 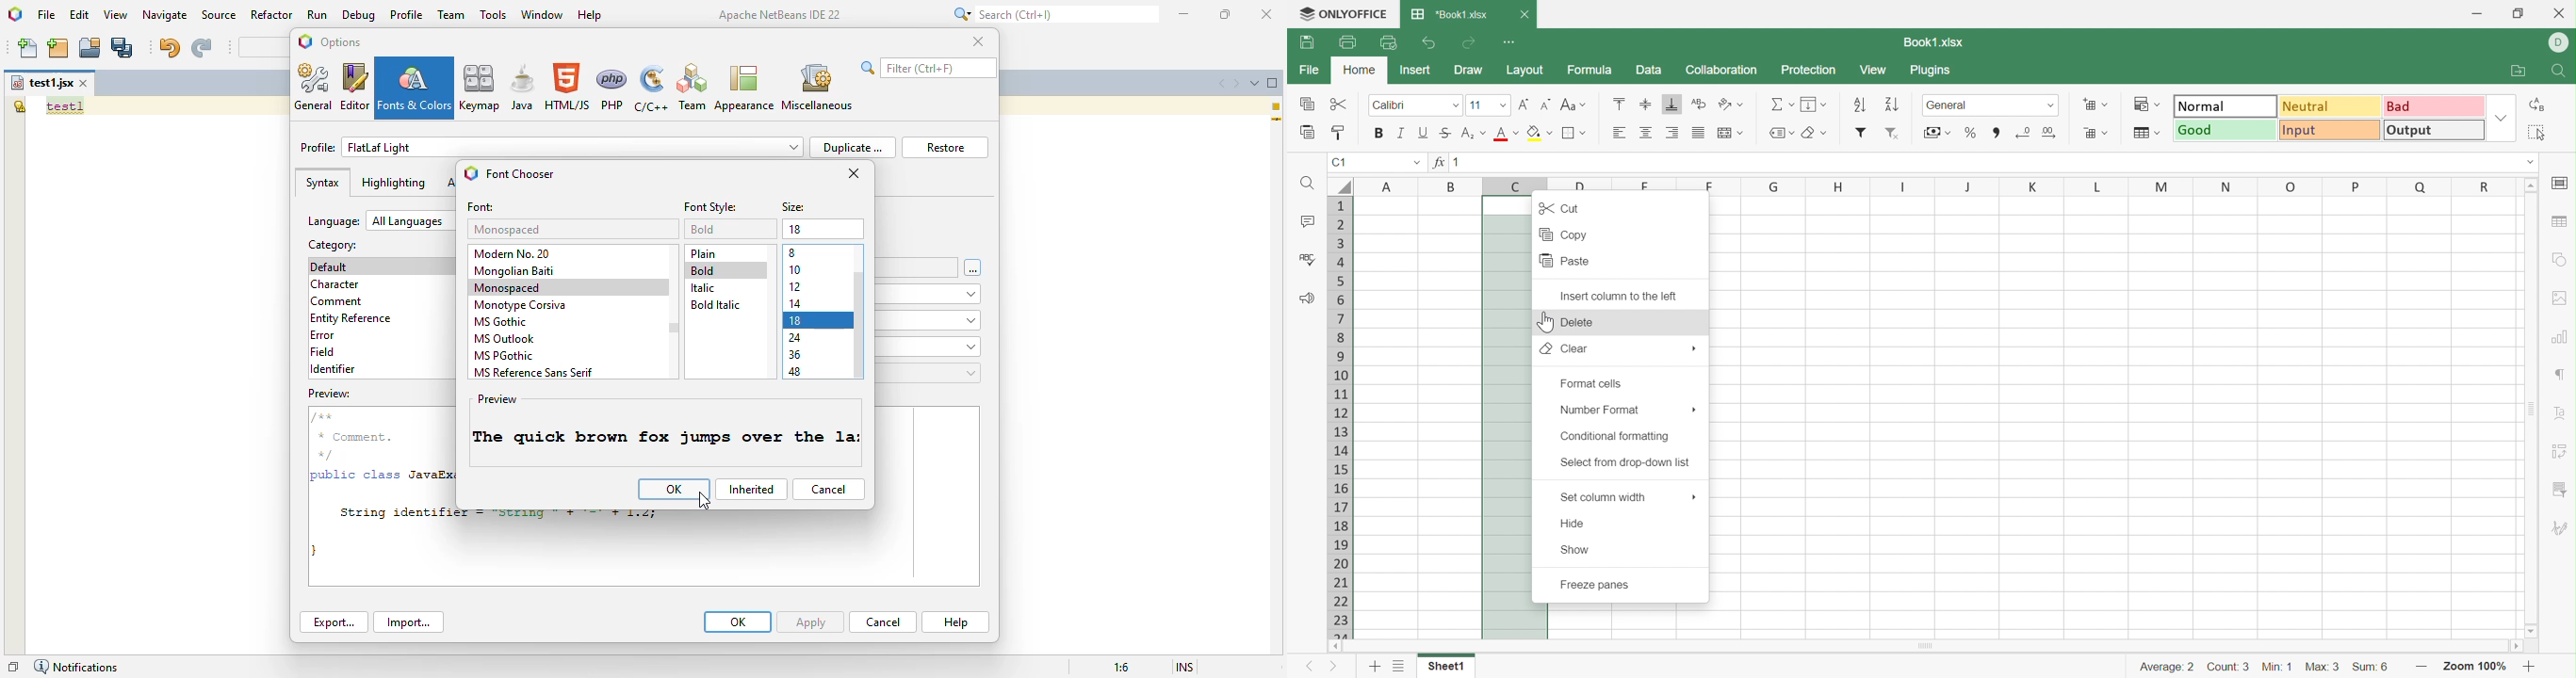 What do you see at coordinates (1585, 325) in the screenshot?
I see `Delete` at bounding box center [1585, 325].